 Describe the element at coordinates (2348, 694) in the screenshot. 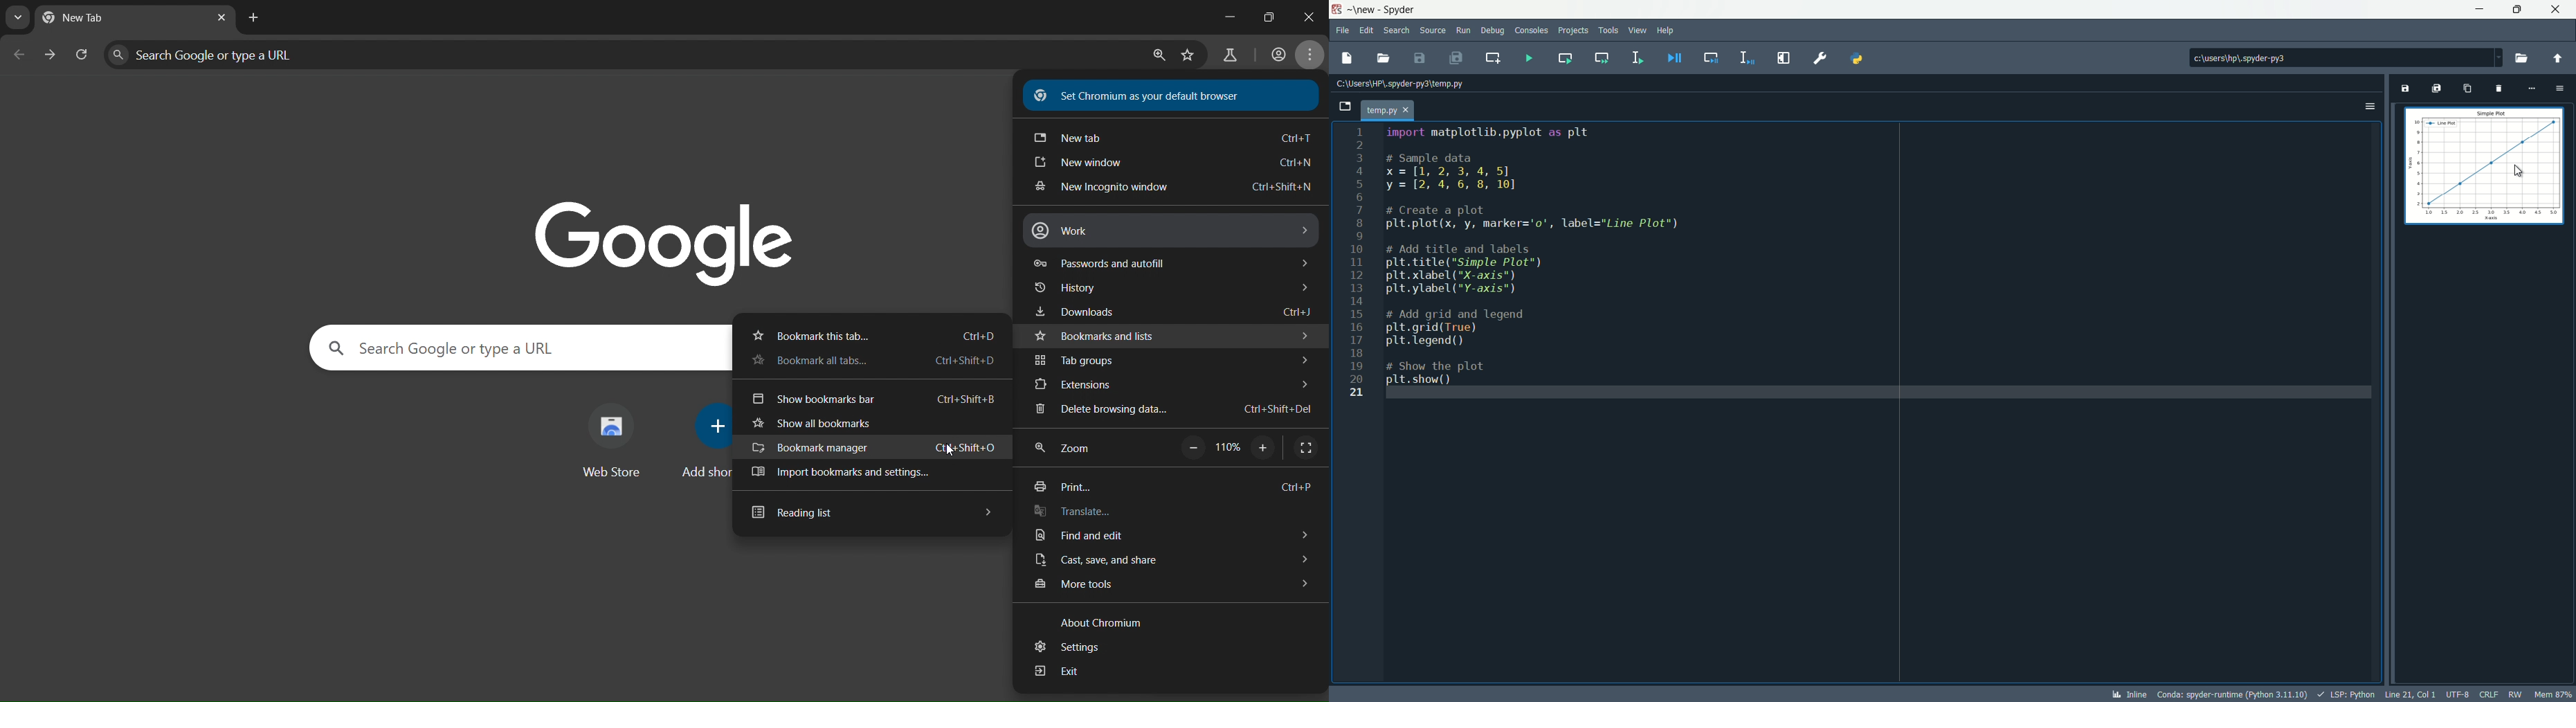

I see `lsp:python` at that location.